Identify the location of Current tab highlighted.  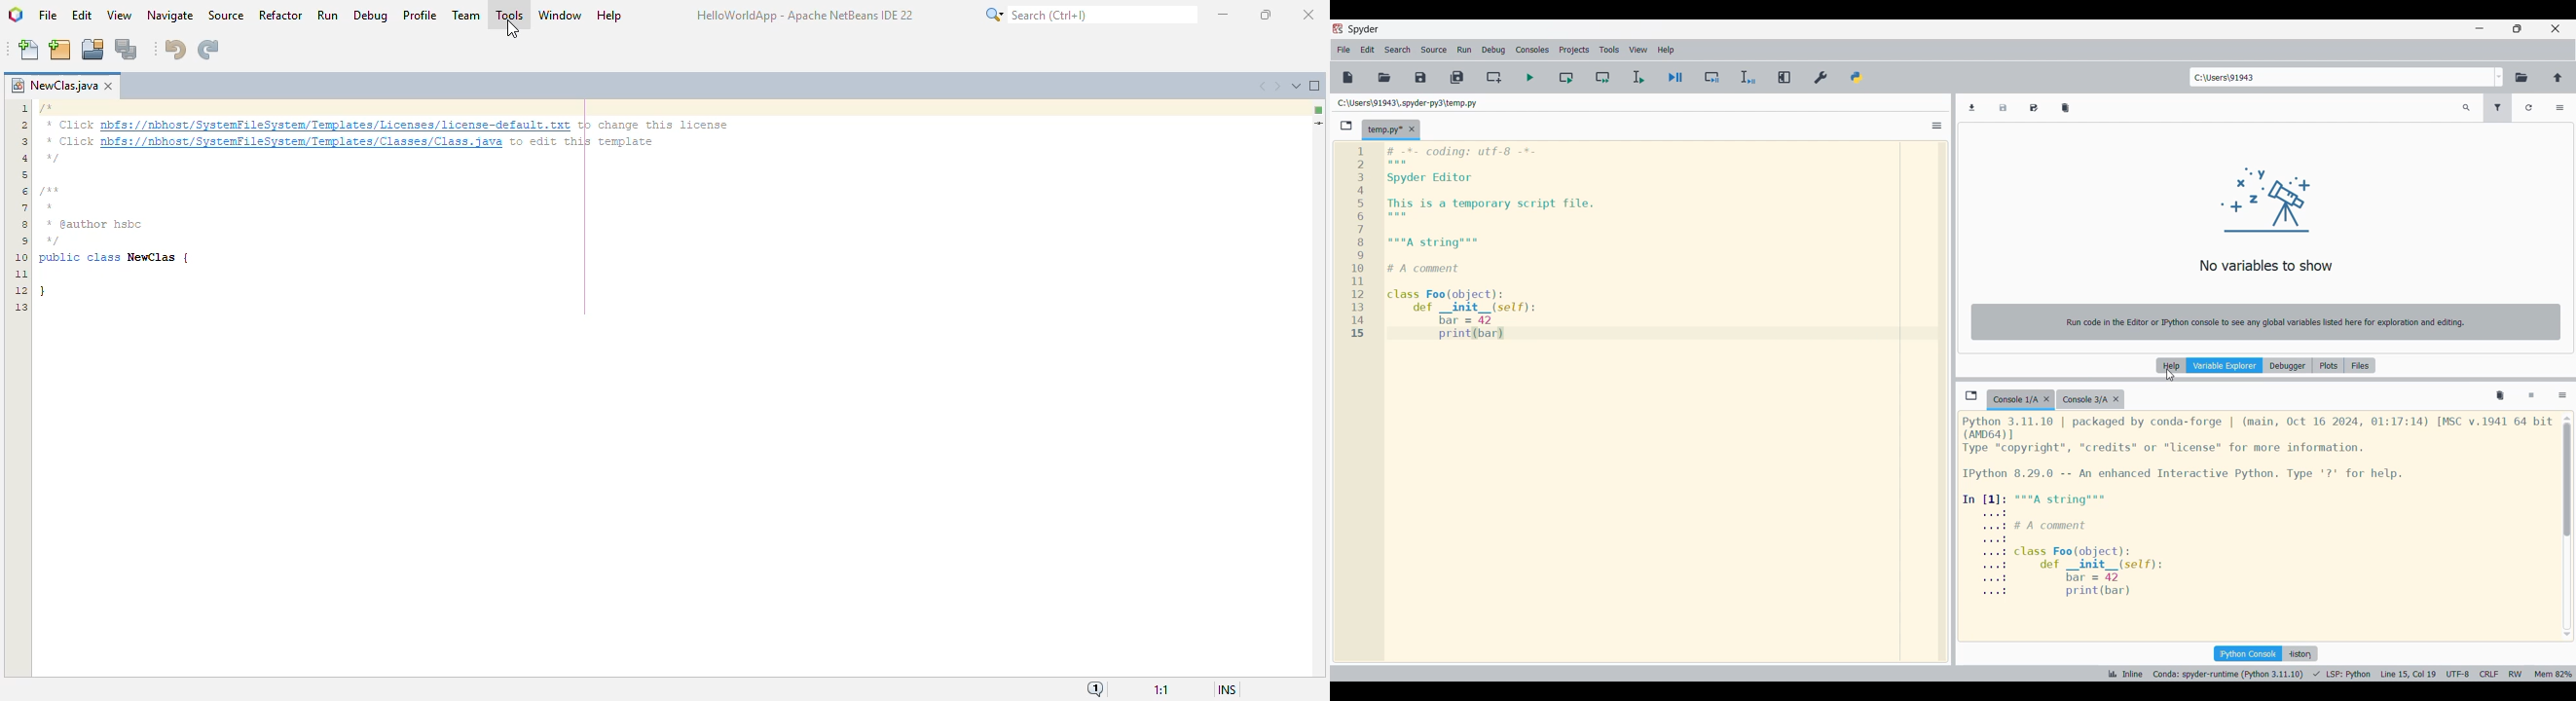
(2013, 400).